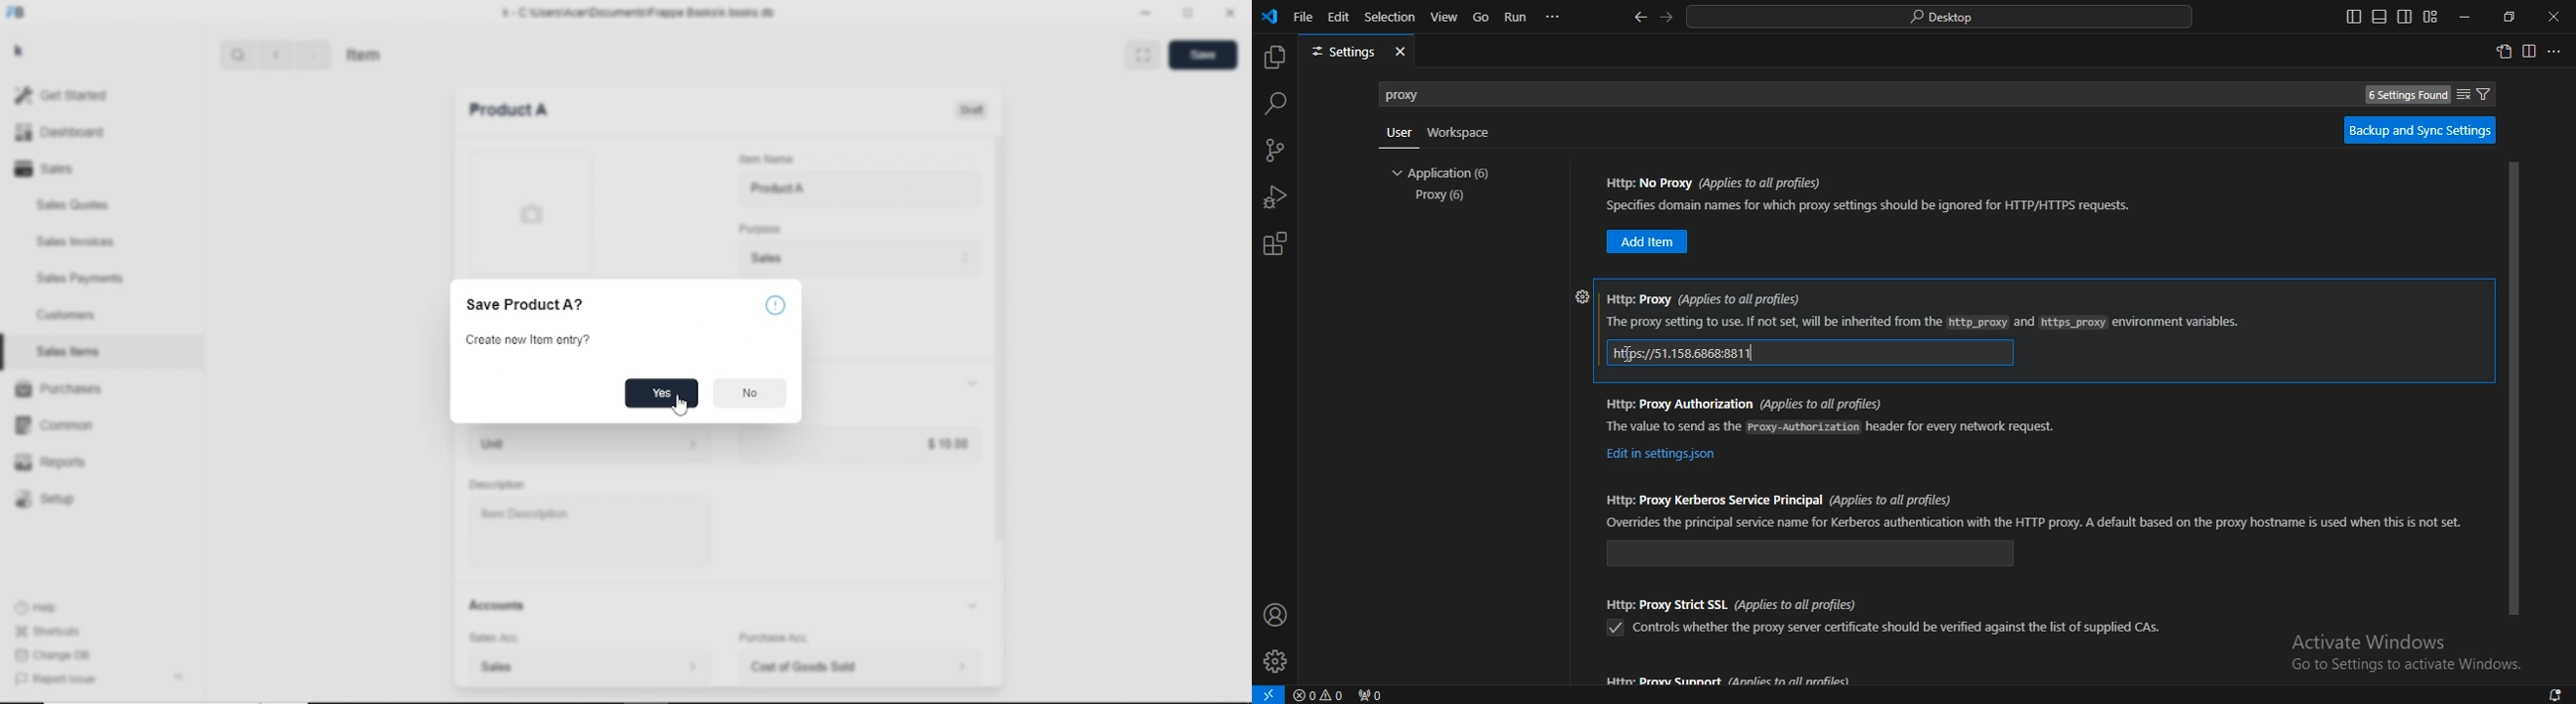 Image resolution: width=2576 pixels, height=728 pixels. Describe the element at coordinates (1730, 681) in the screenshot. I see `Proxy support` at that location.